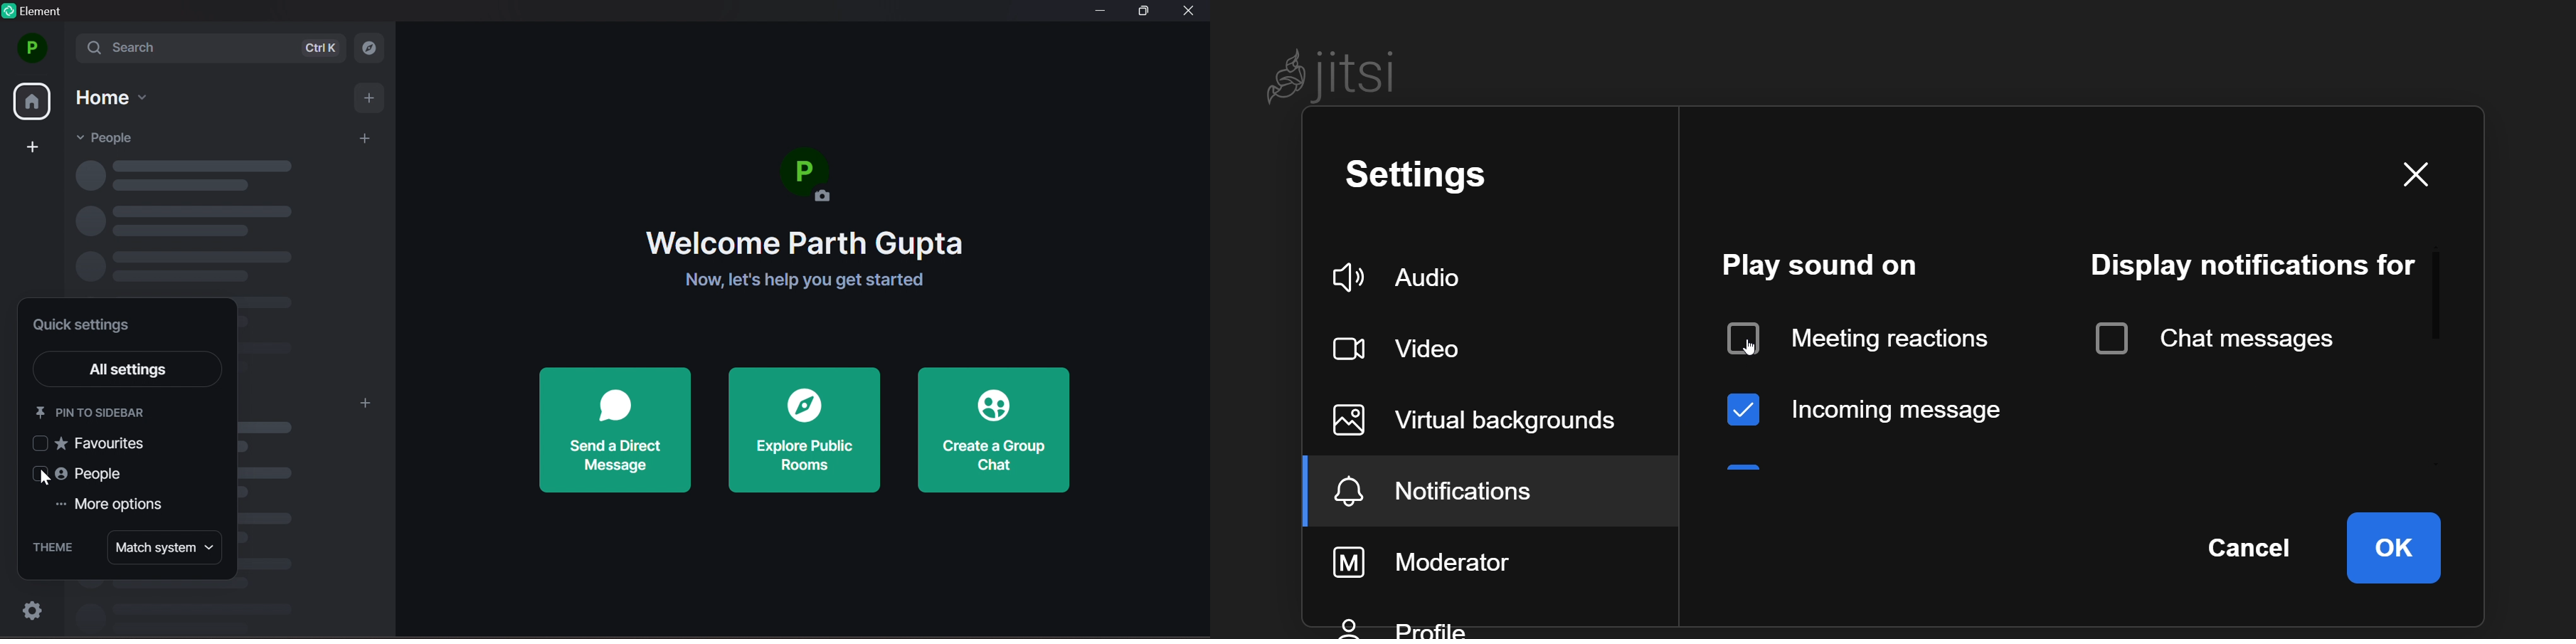  I want to click on People, so click(69, 474).